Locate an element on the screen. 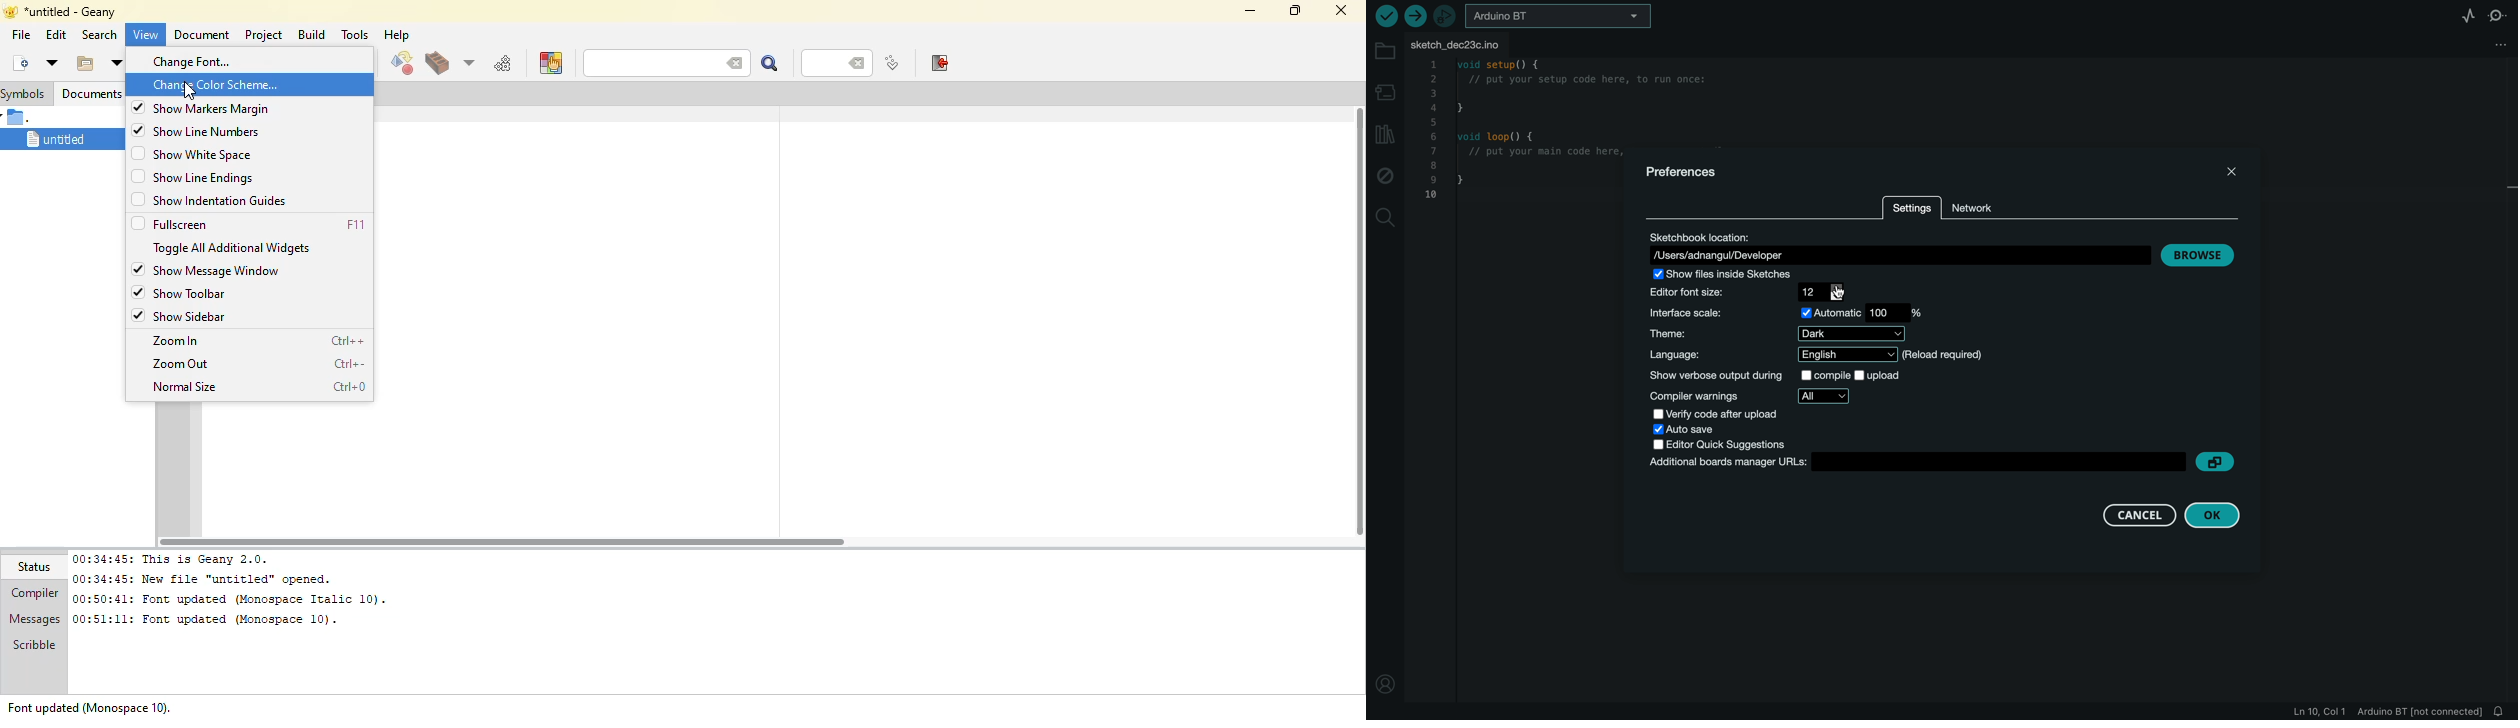  browse is located at coordinates (2198, 255).